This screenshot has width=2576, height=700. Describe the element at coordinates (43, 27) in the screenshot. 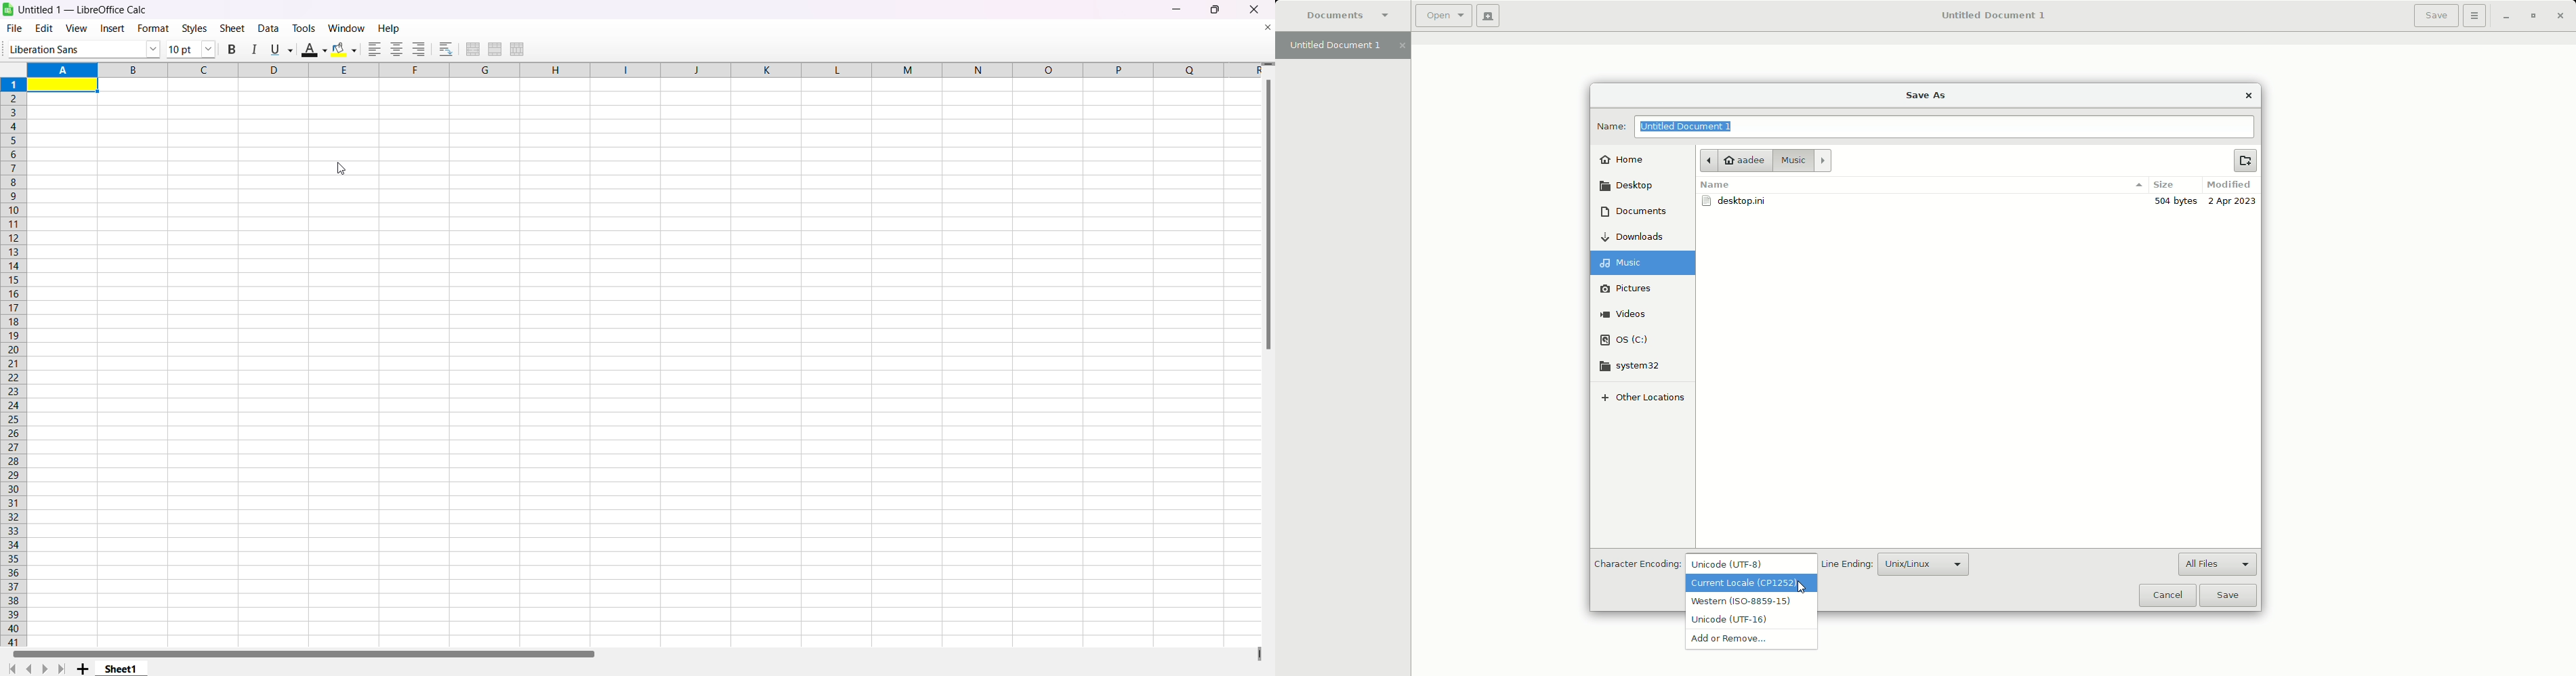

I see `edit` at that location.